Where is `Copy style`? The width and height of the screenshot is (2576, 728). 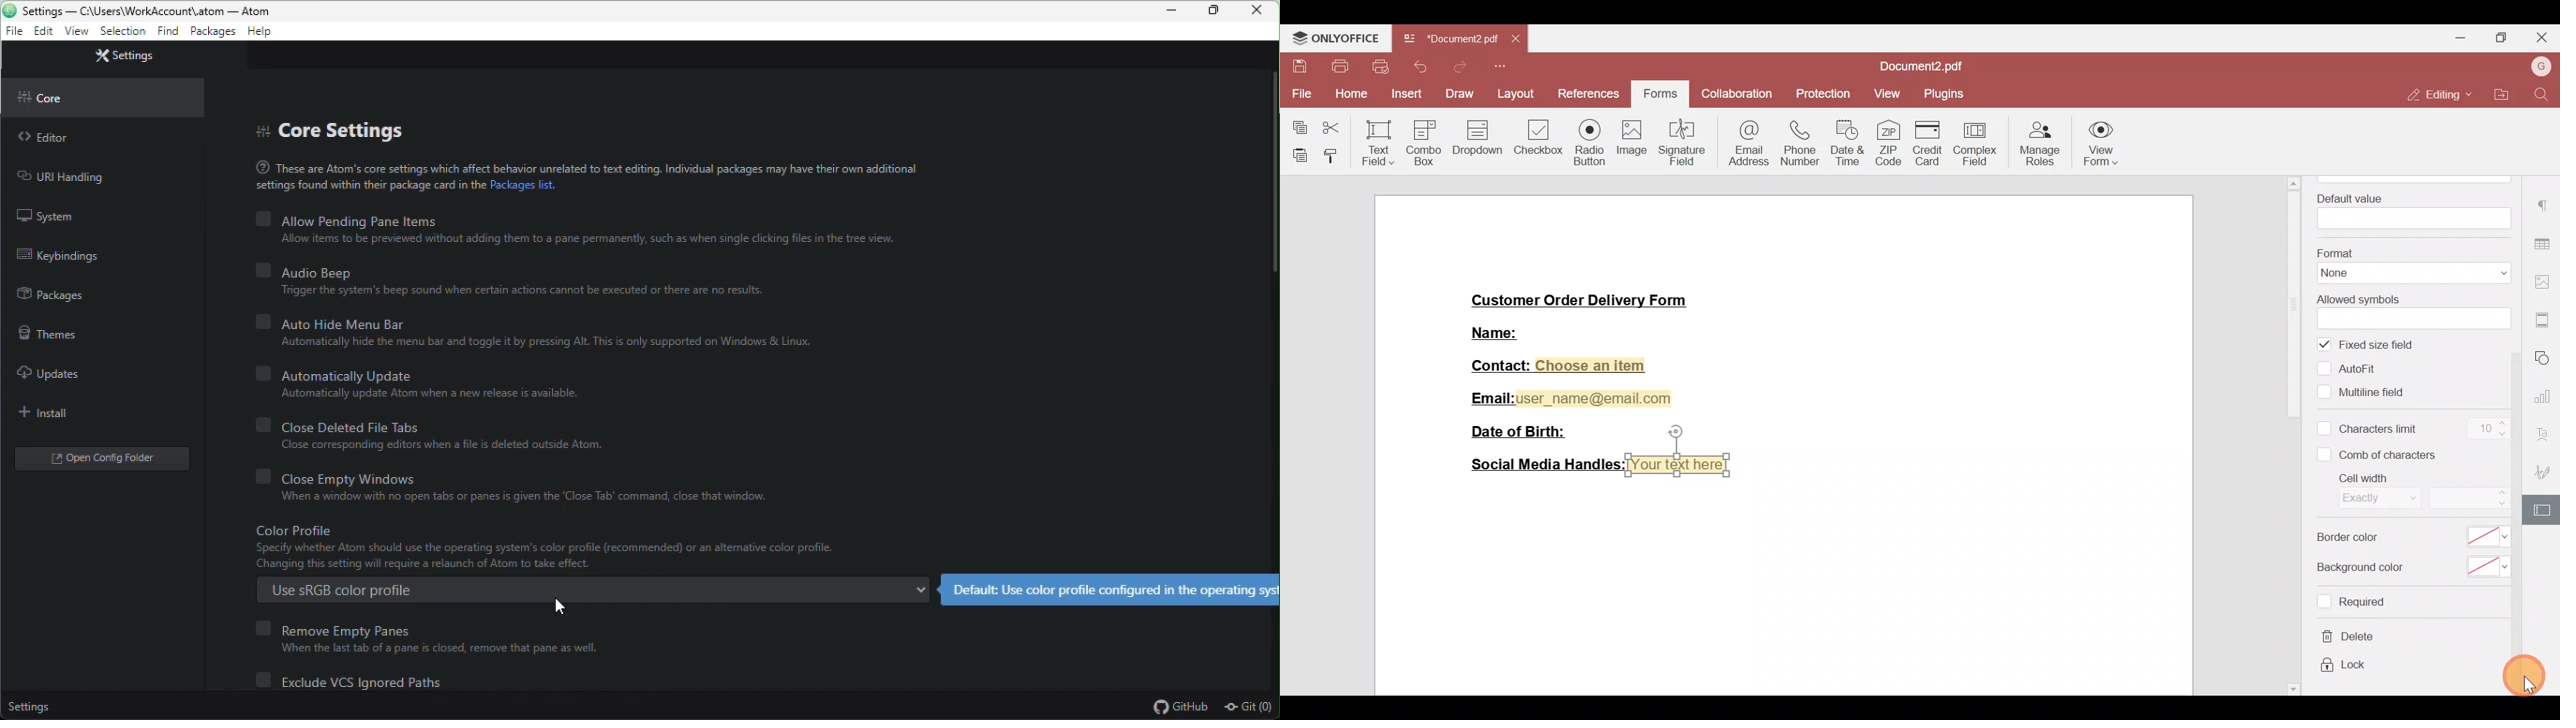 Copy style is located at coordinates (1331, 157).